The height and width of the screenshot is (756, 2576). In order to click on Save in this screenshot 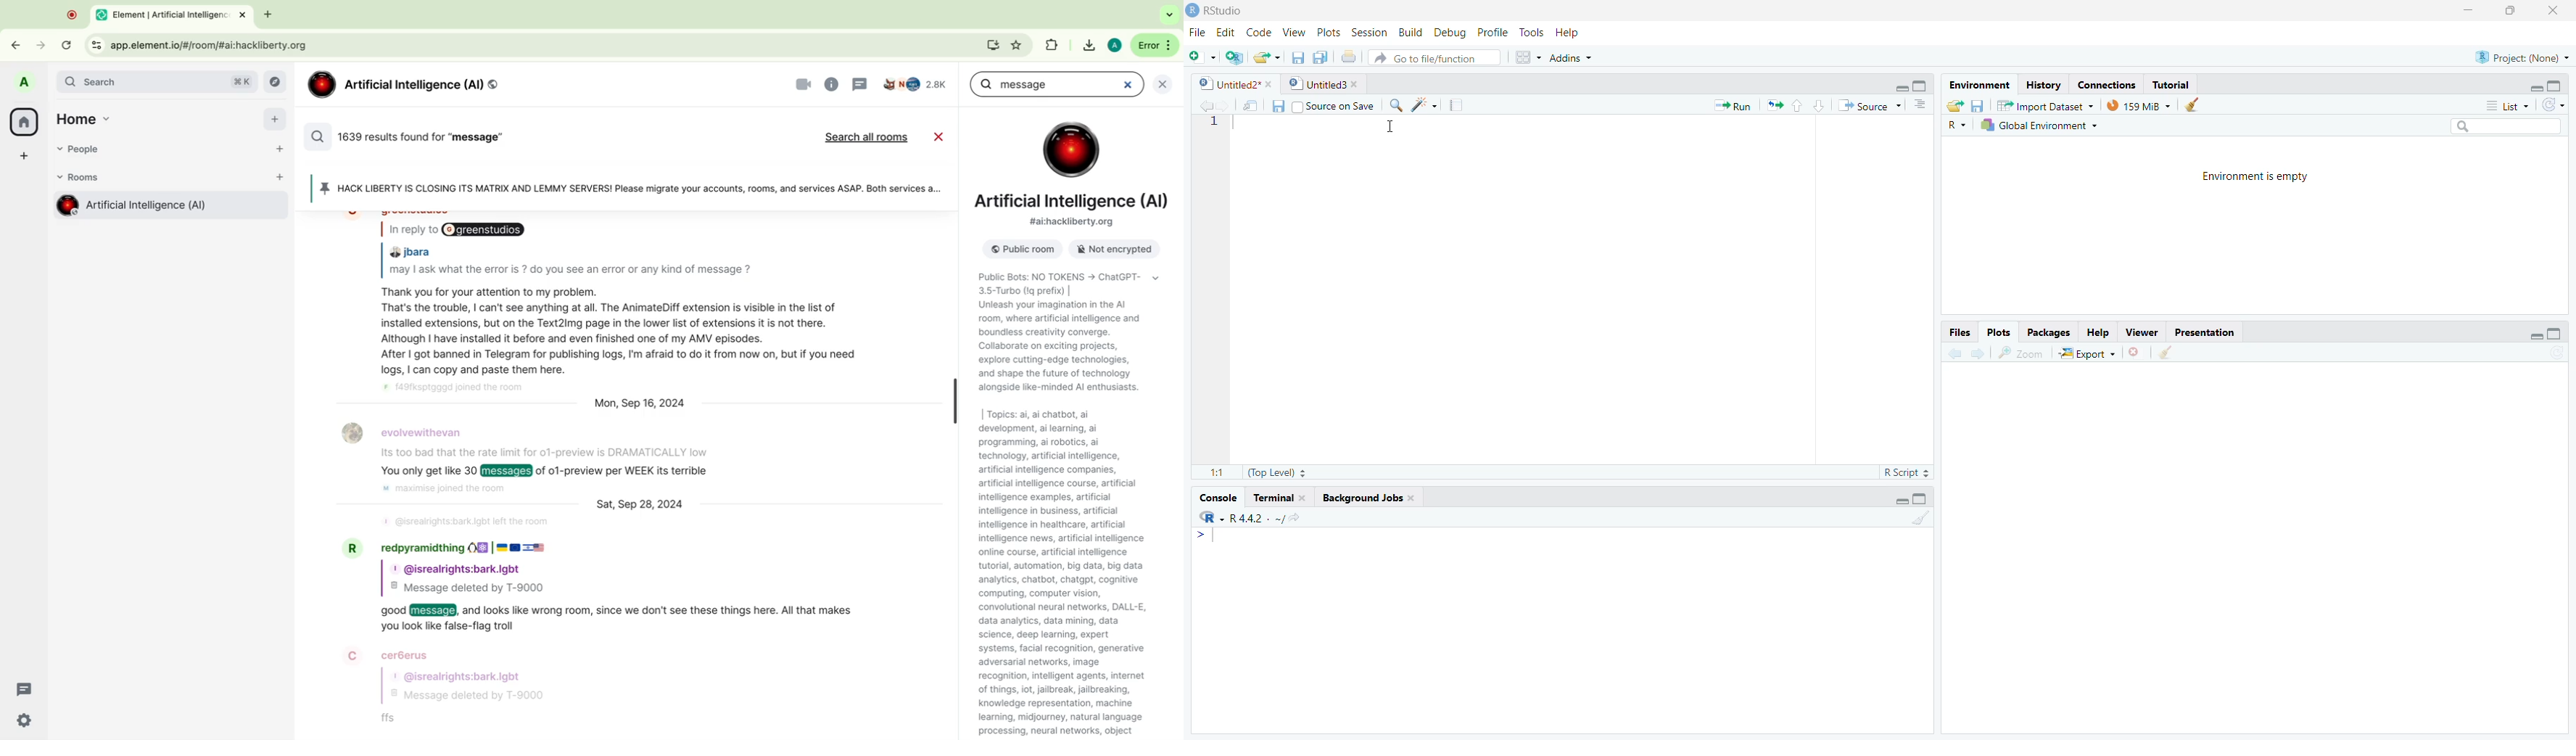, I will do `click(1295, 59)`.